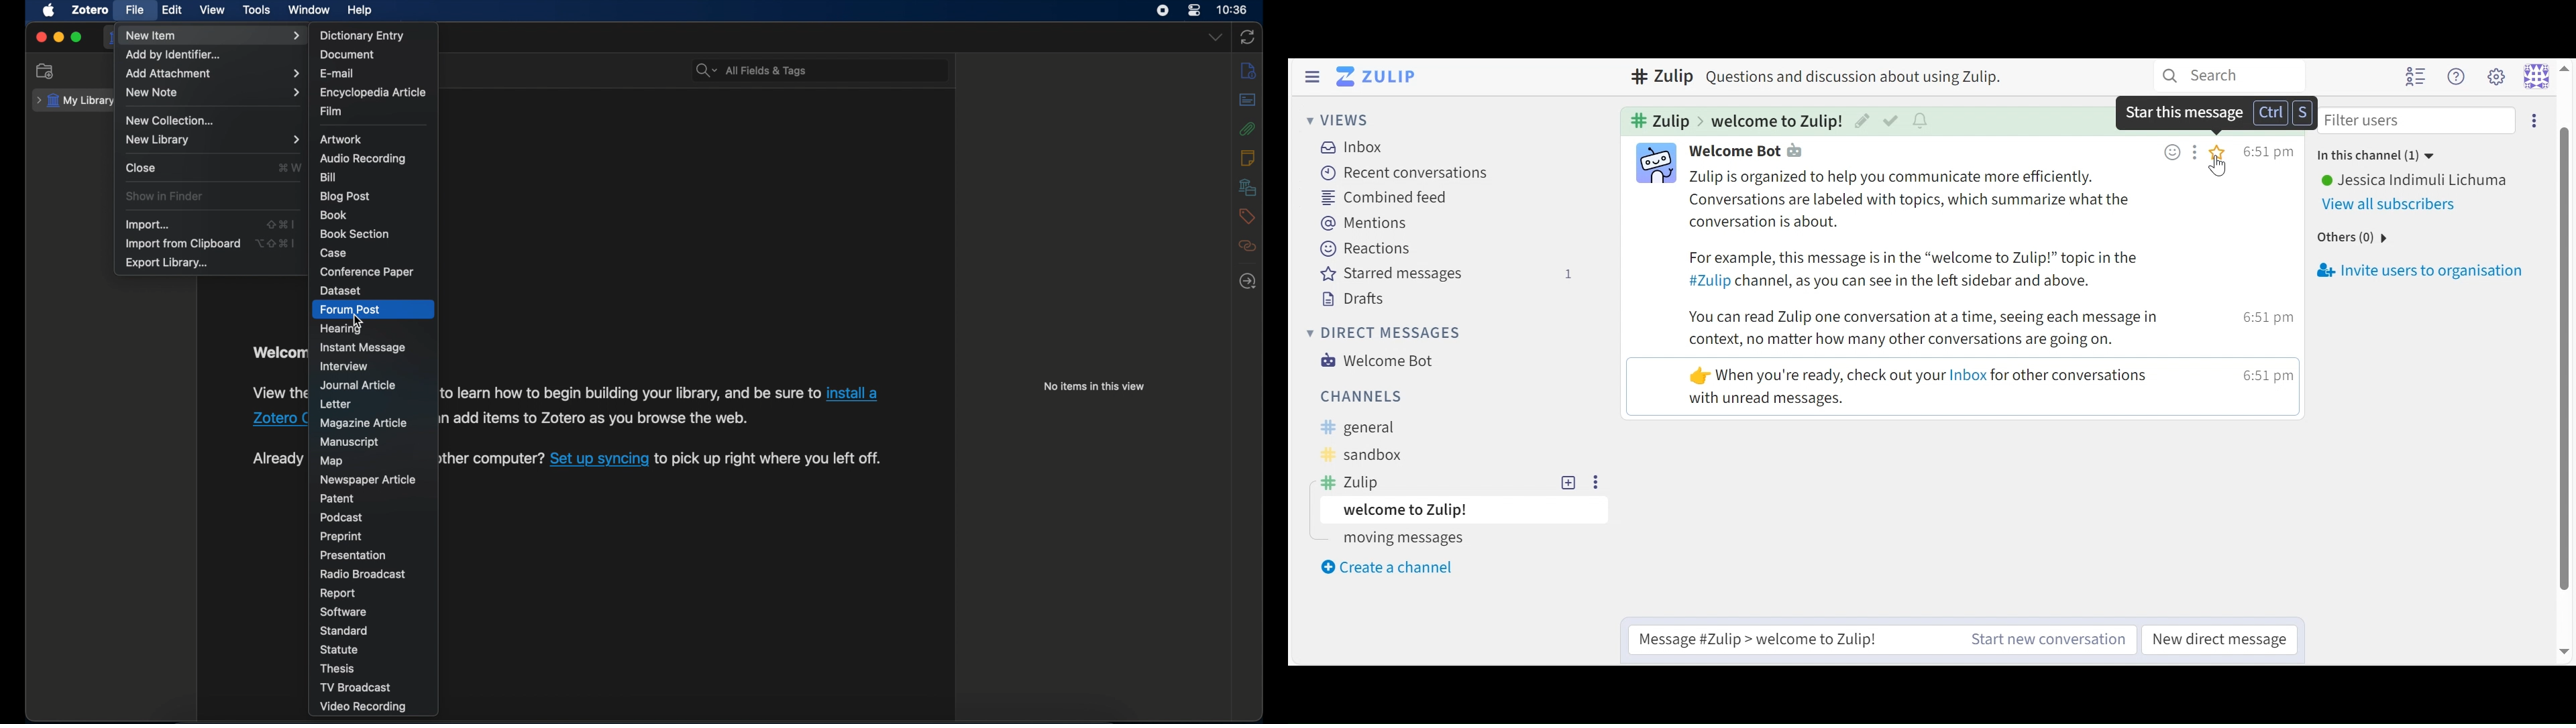 The image size is (2576, 728). I want to click on maximize, so click(76, 38).